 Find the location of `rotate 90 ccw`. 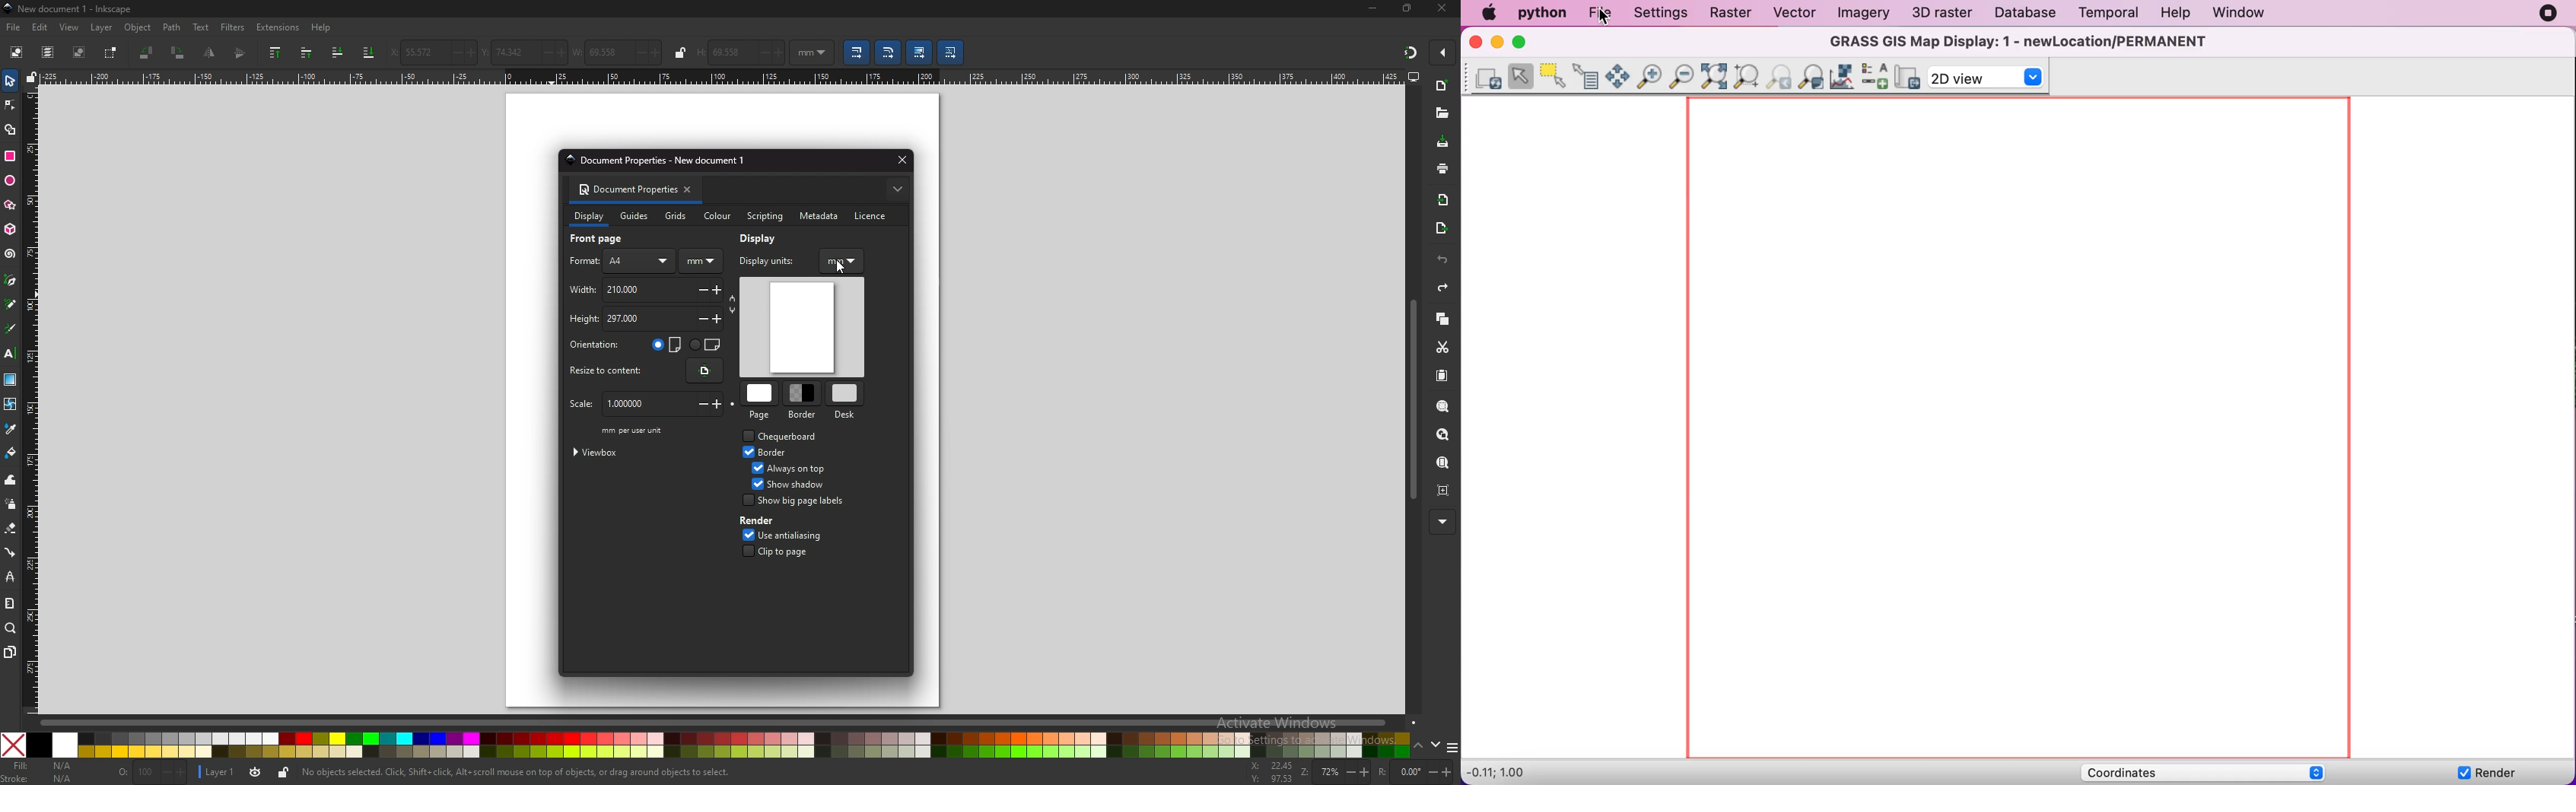

rotate 90 ccw is located at coordinates (148, 52).